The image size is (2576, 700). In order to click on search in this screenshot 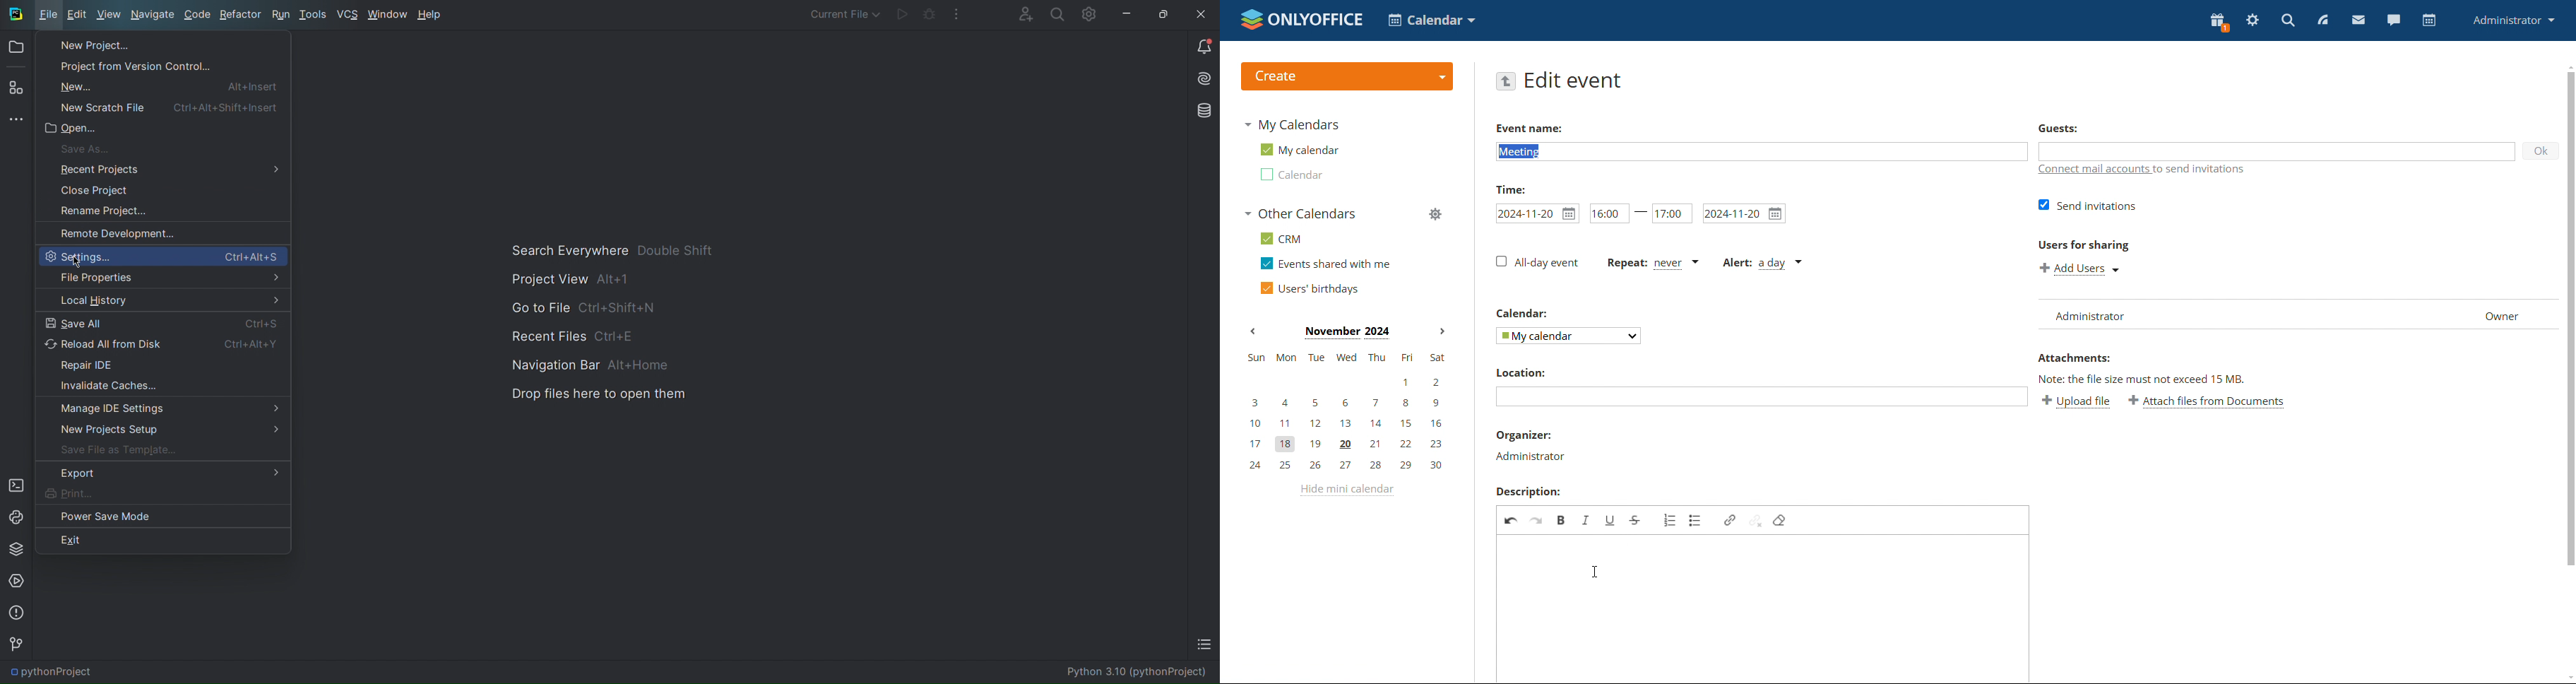, I will do `click(2289, 20)`.